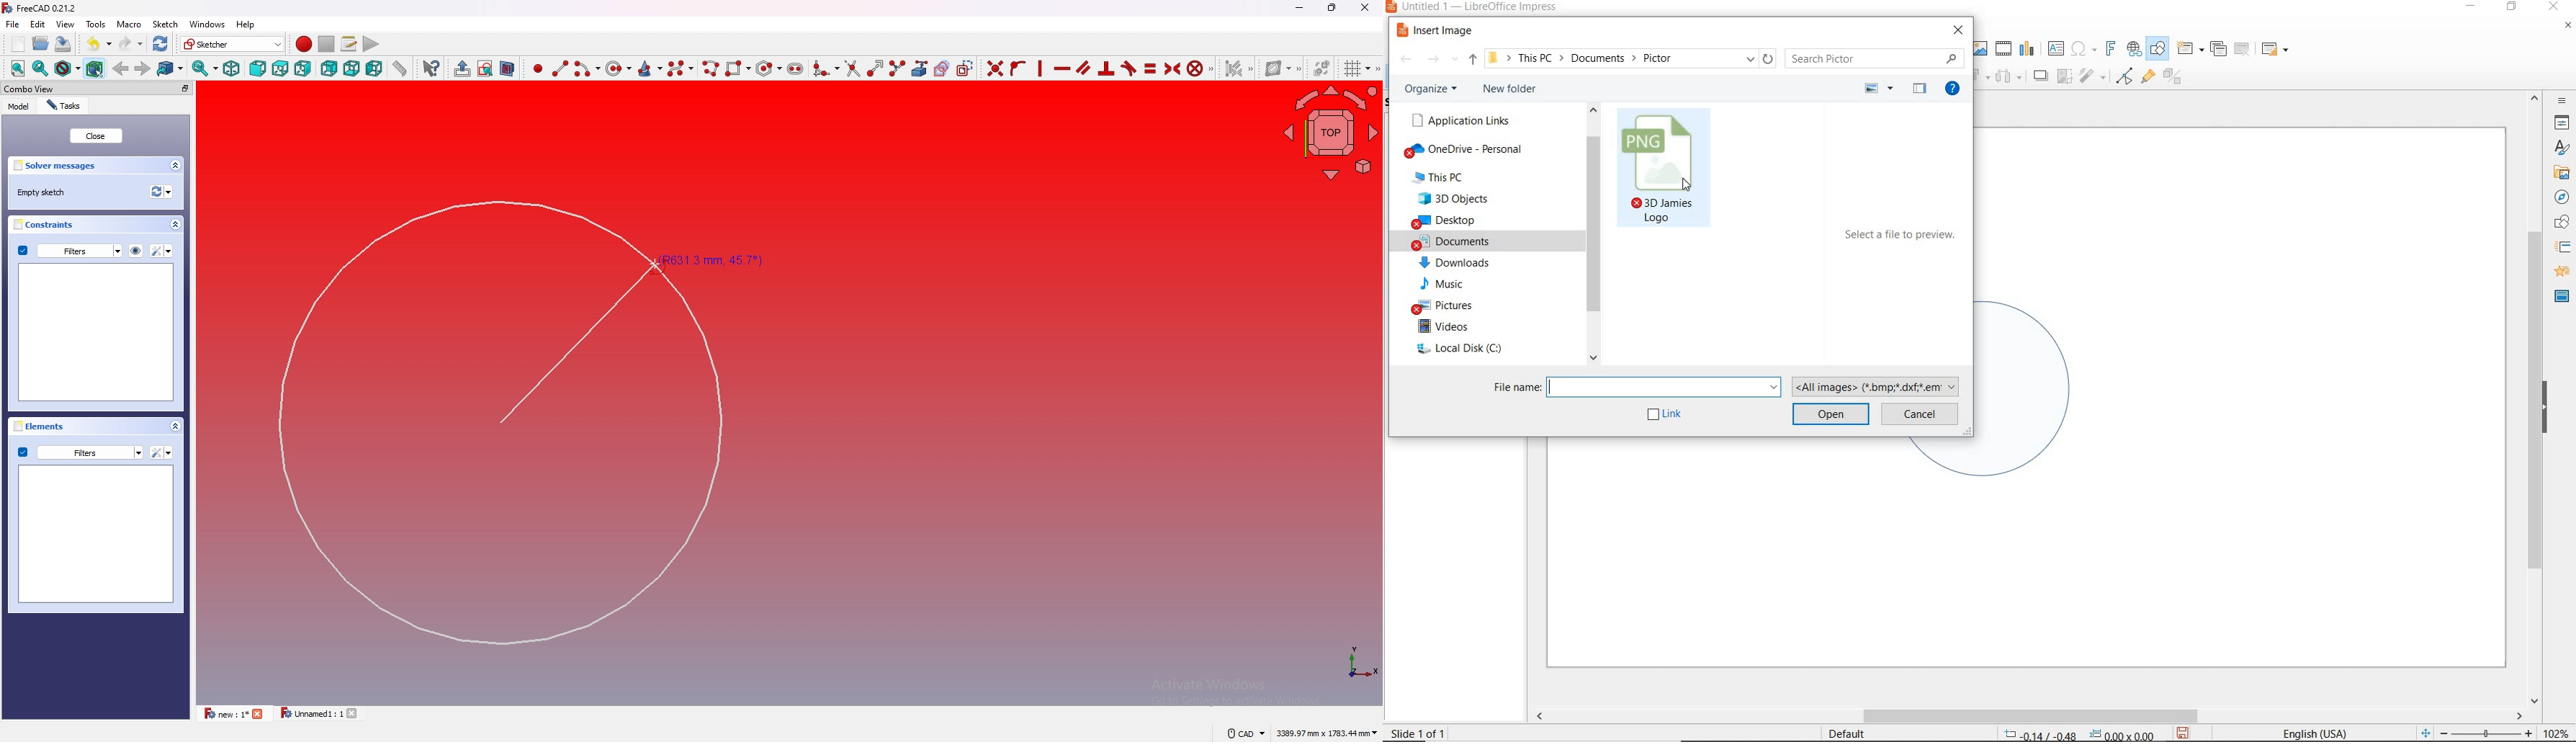 This screenshot has width=2576, height=756. What do you see at coordinates (133, 43) in the screenshot?
I see `redo` at bounding box center [133, 43].